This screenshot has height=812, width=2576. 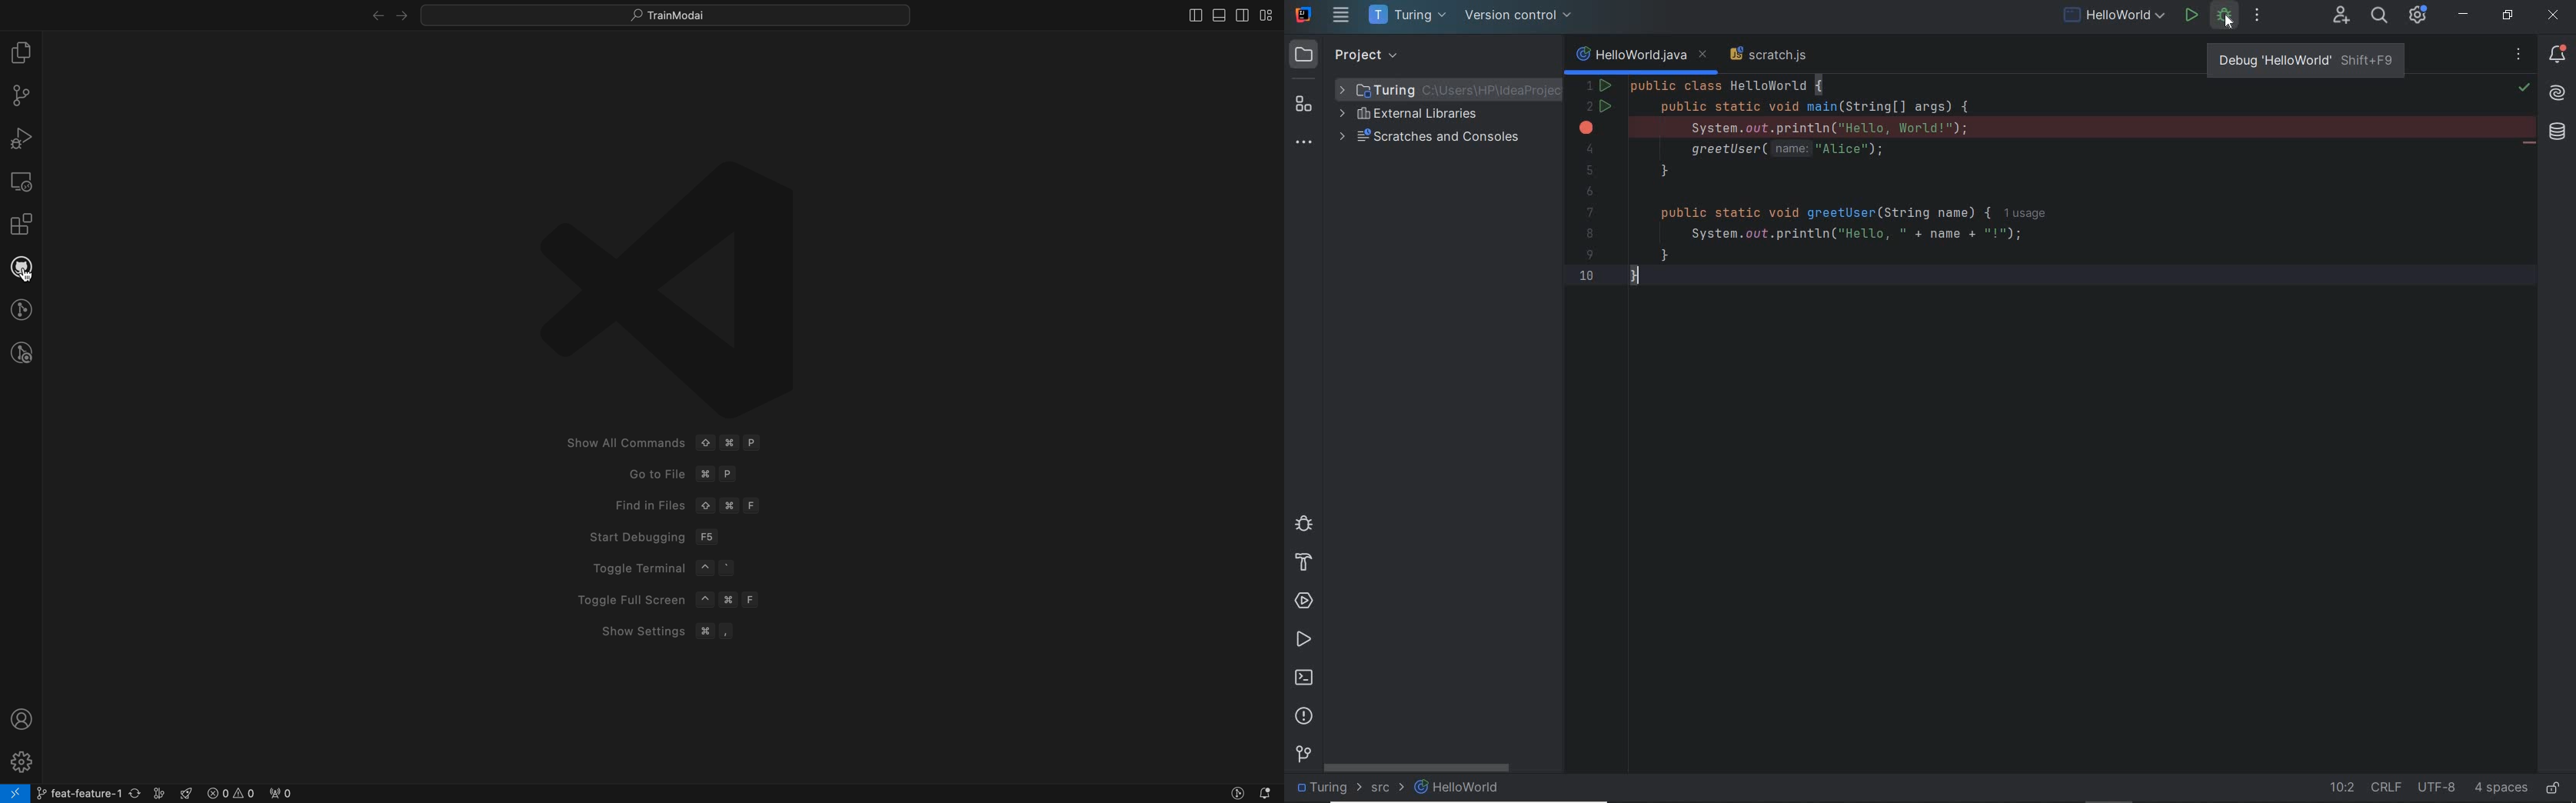 What do you see at coordinates (21, 54) in the screenshot?
I see `file explorer ` at bounding box center [21, 54].